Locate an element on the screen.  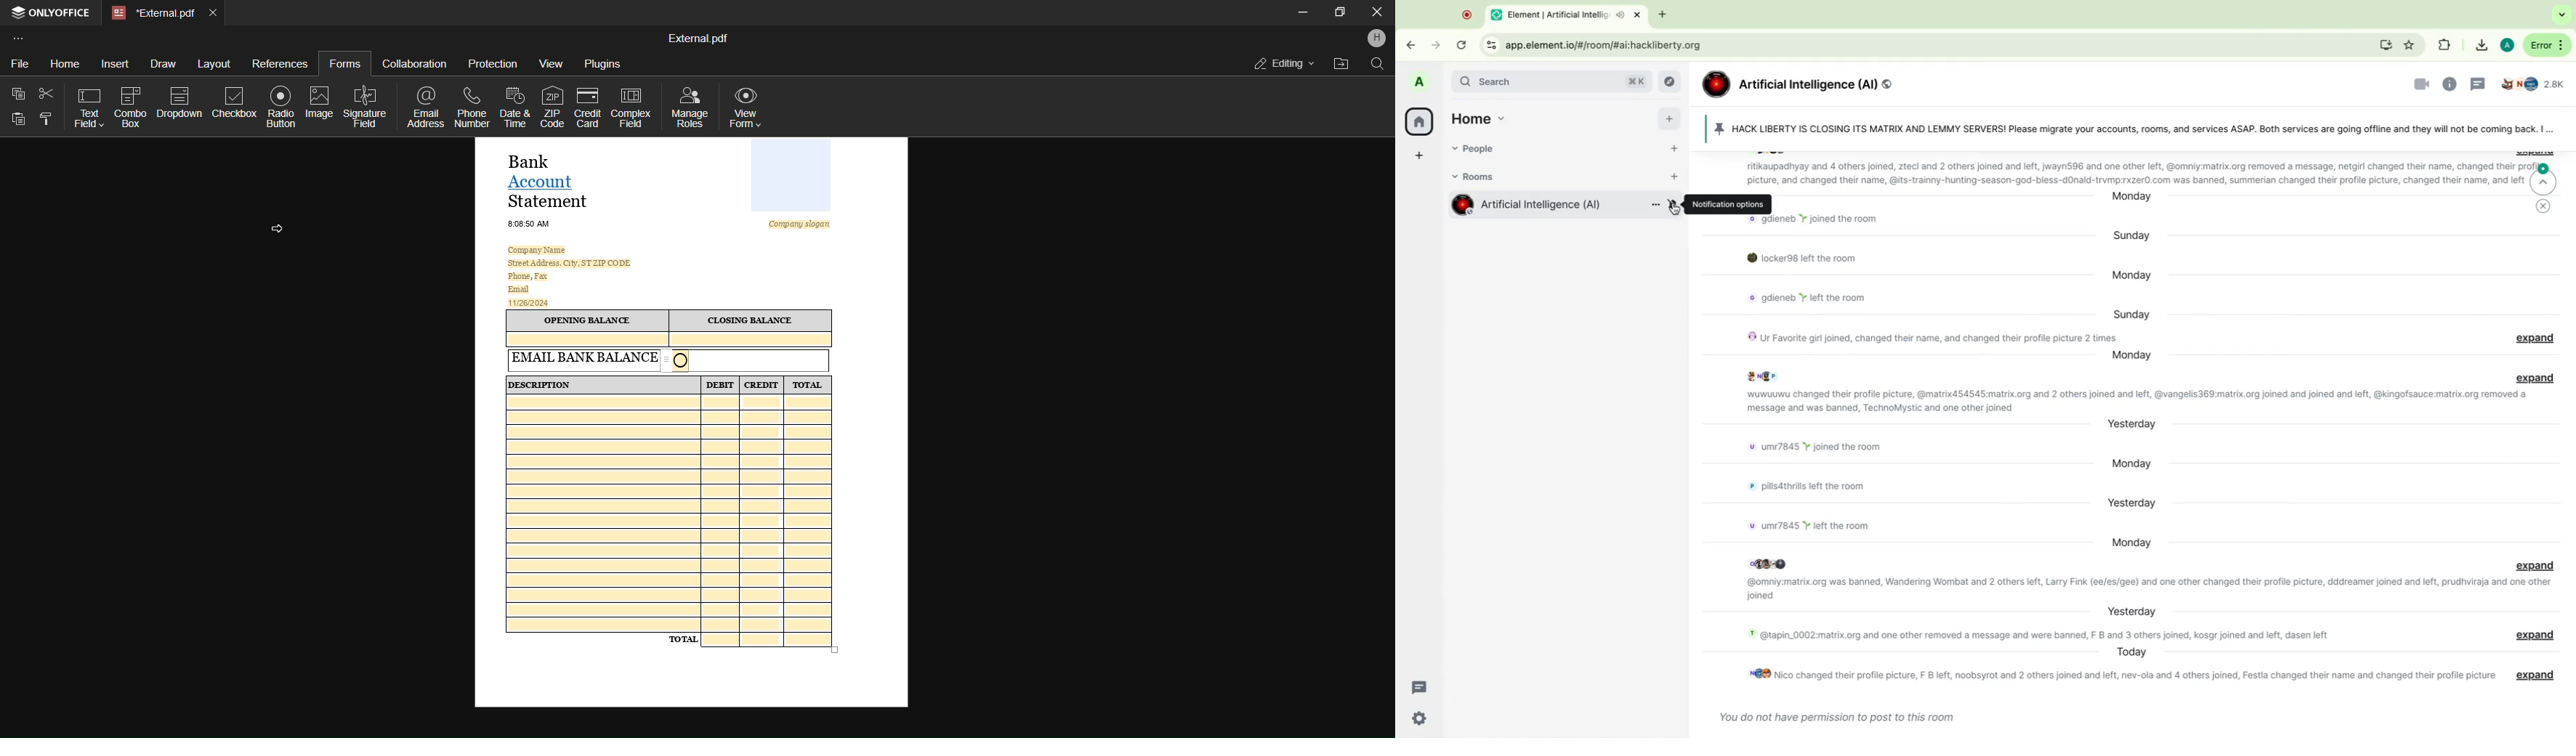
message is located at coordinates (2534, 675).